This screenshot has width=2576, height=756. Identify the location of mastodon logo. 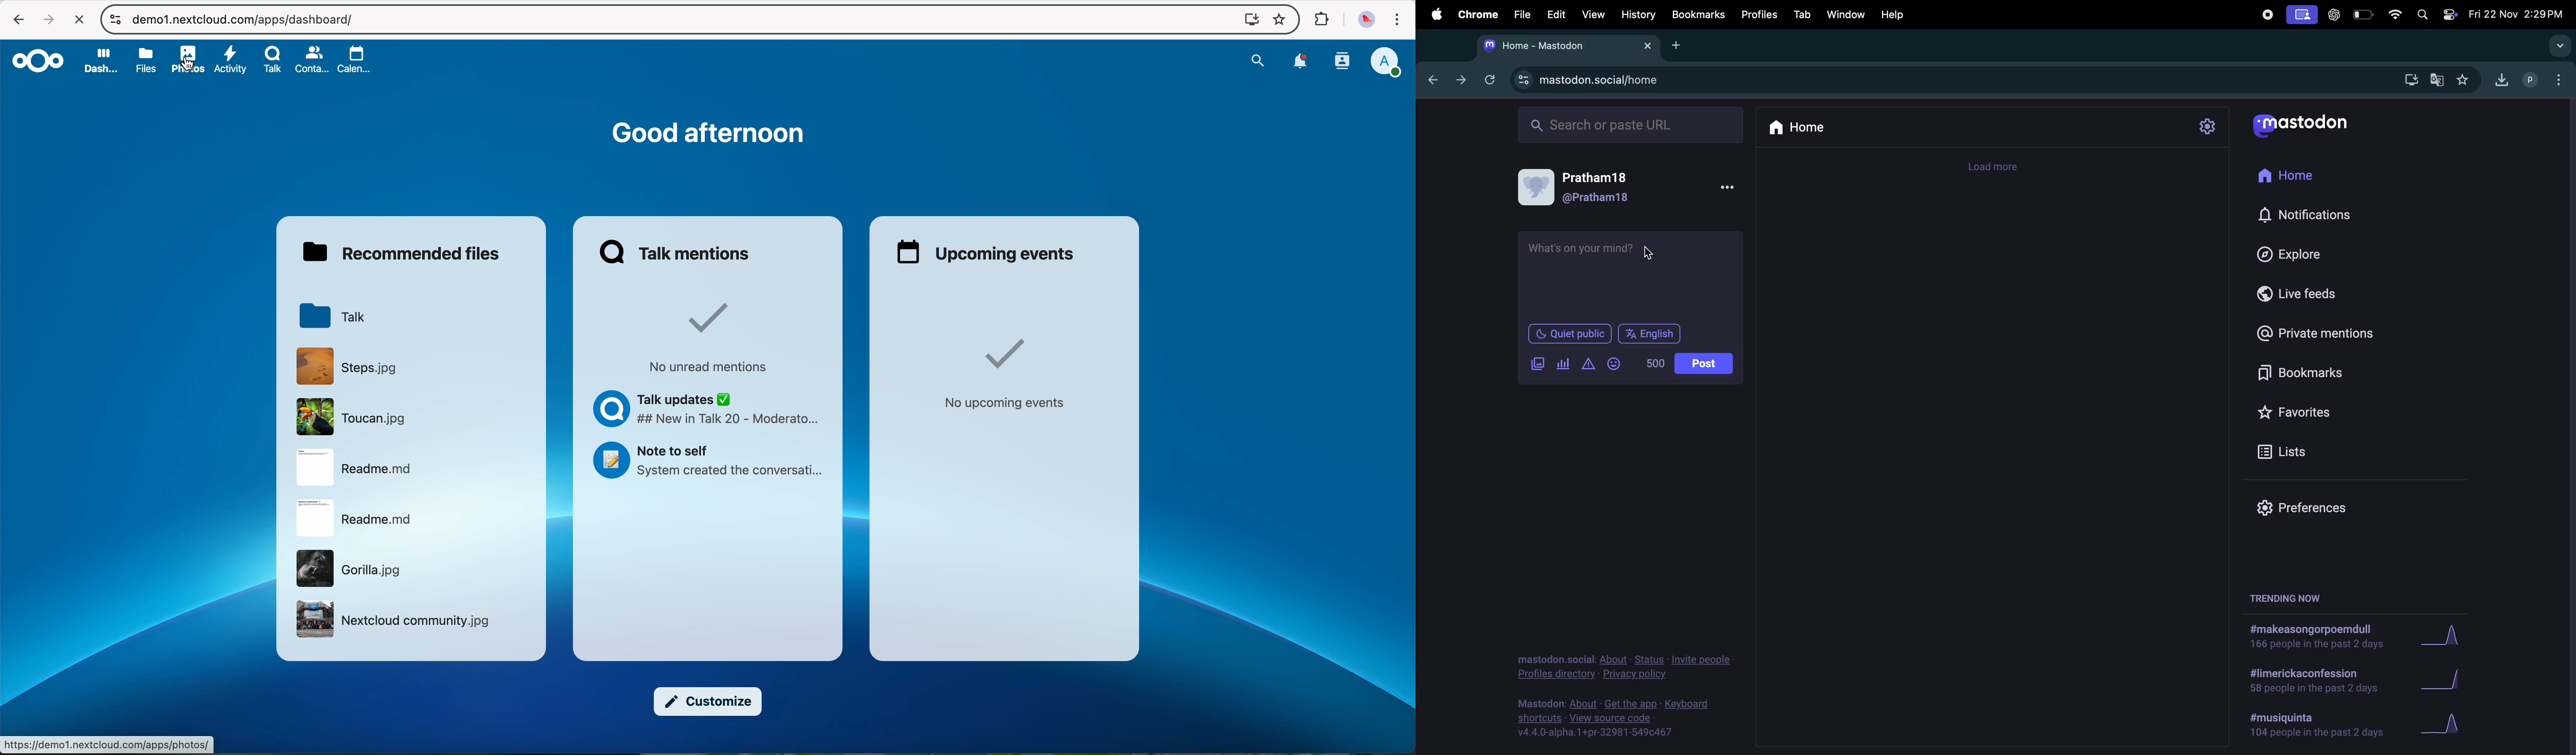
(2312, 124).